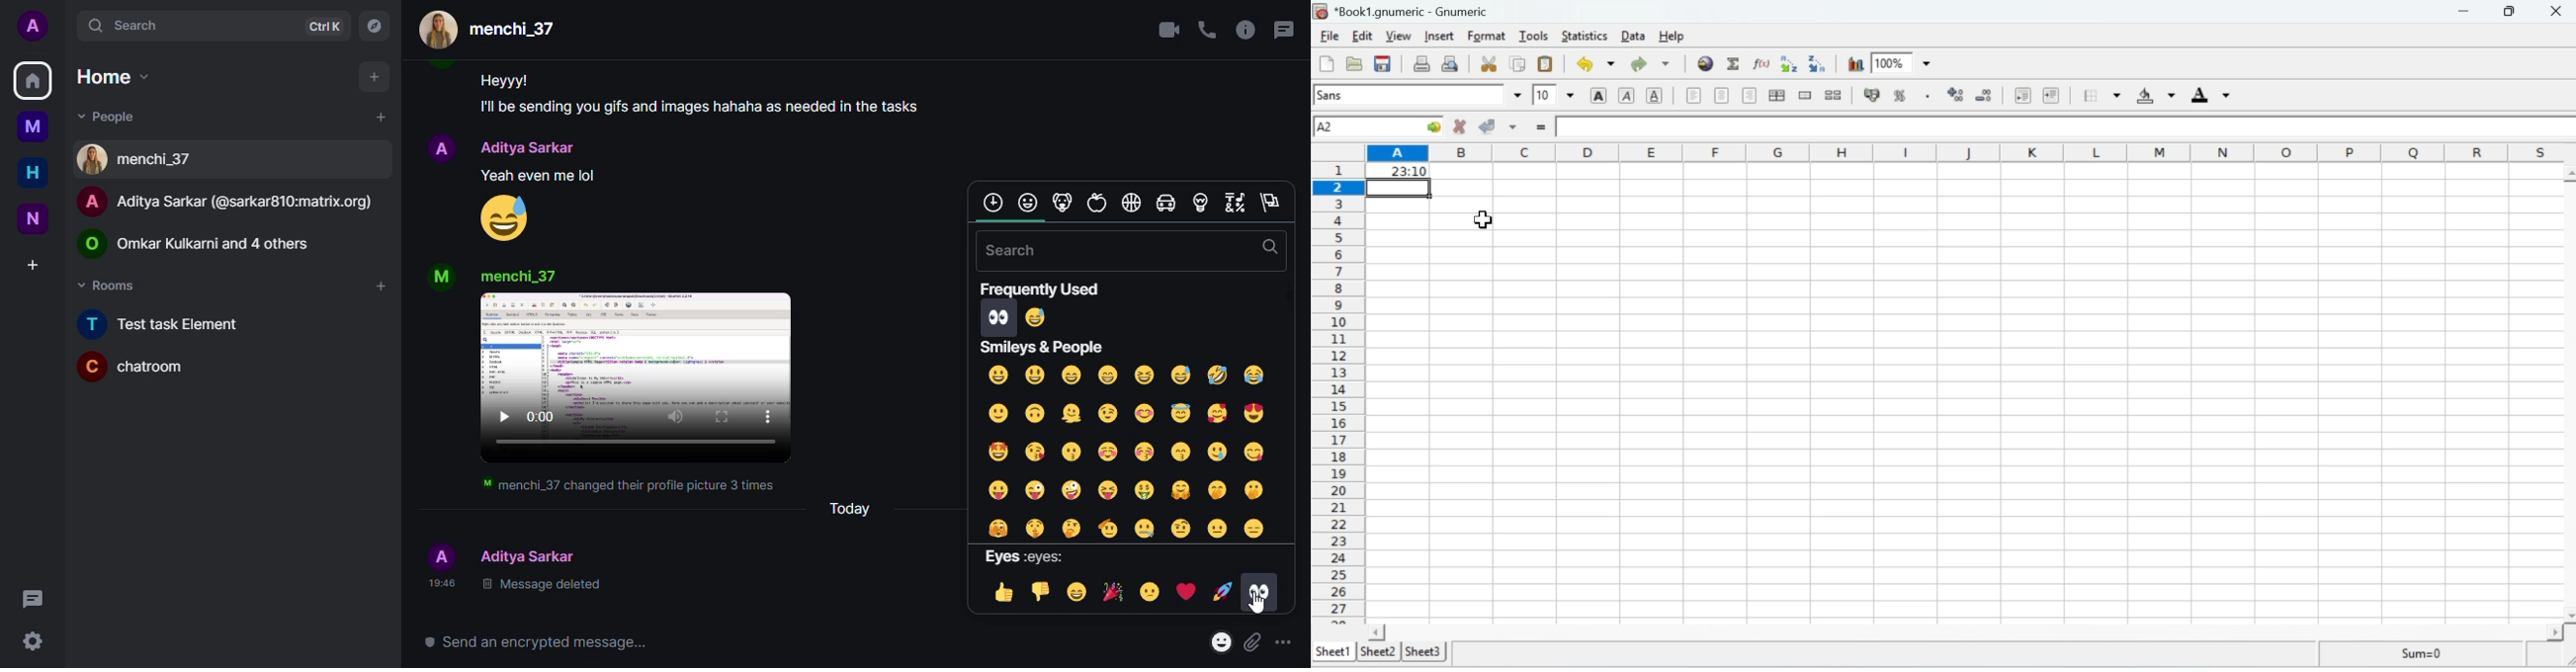 The width and height of the screenshot is (2576, 672). I want to click on Edit, so click(1363, 37).